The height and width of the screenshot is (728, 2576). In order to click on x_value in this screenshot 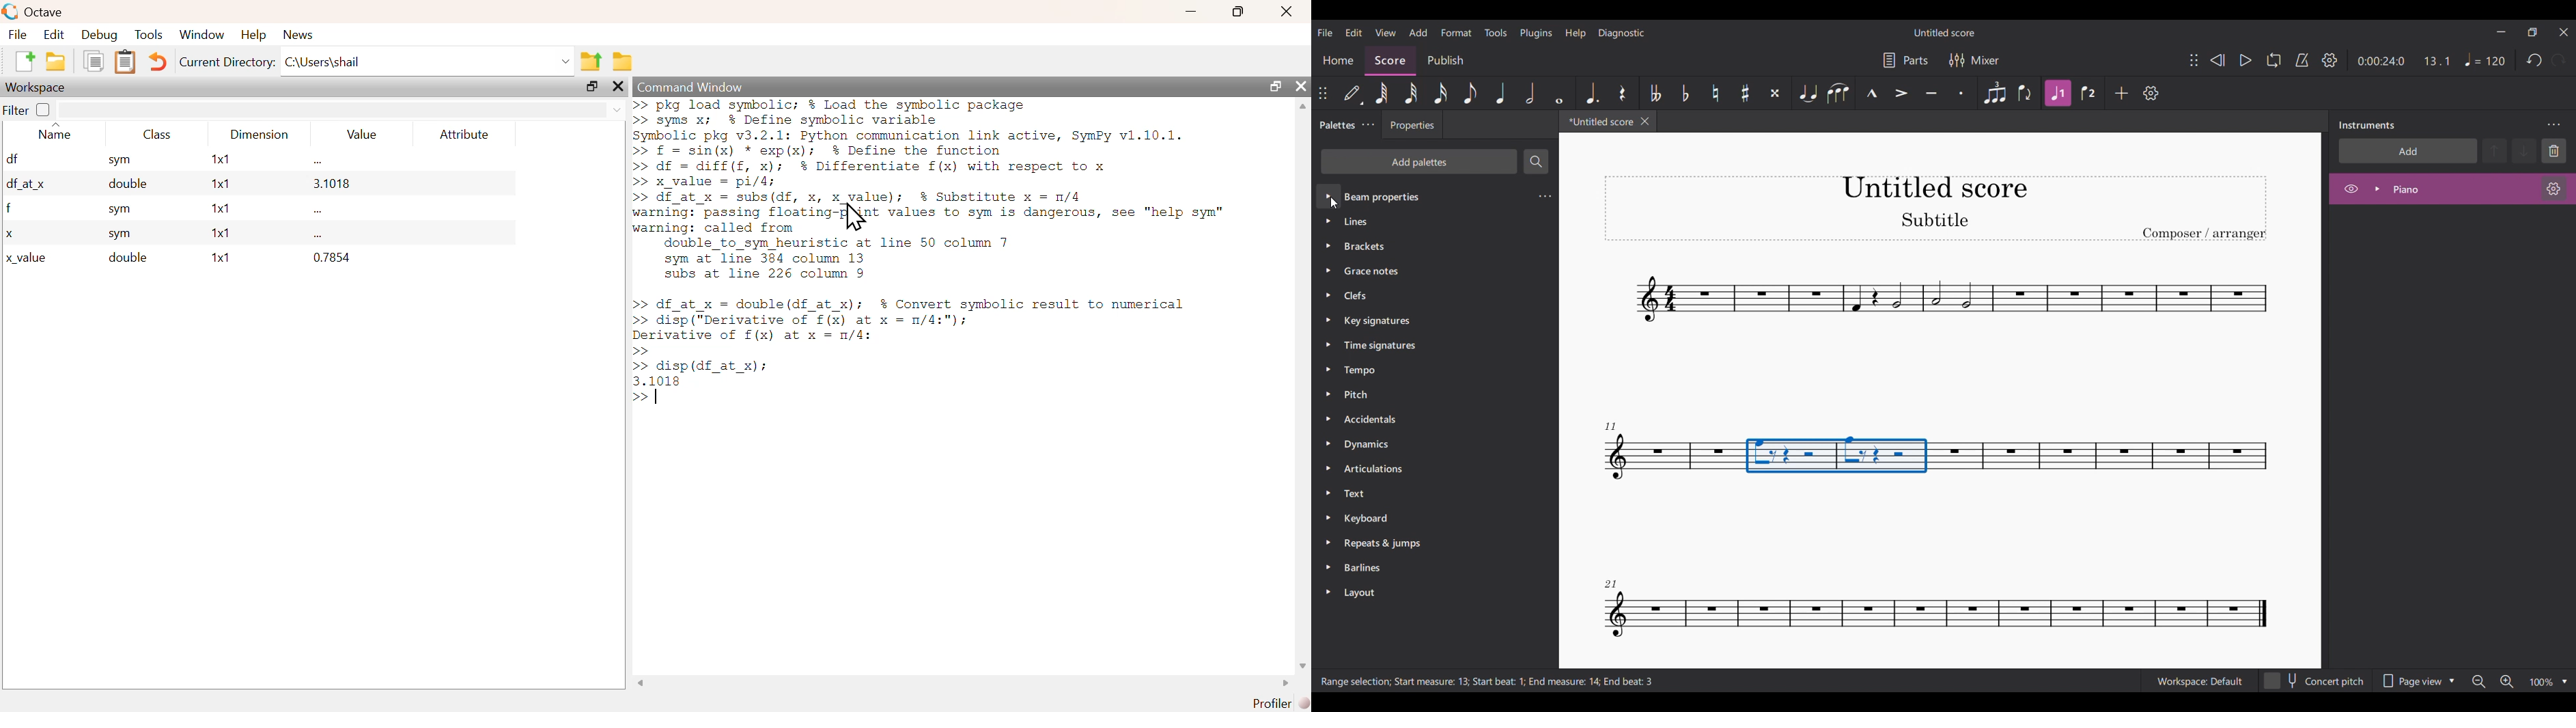, I will do `click(27, 258)`.